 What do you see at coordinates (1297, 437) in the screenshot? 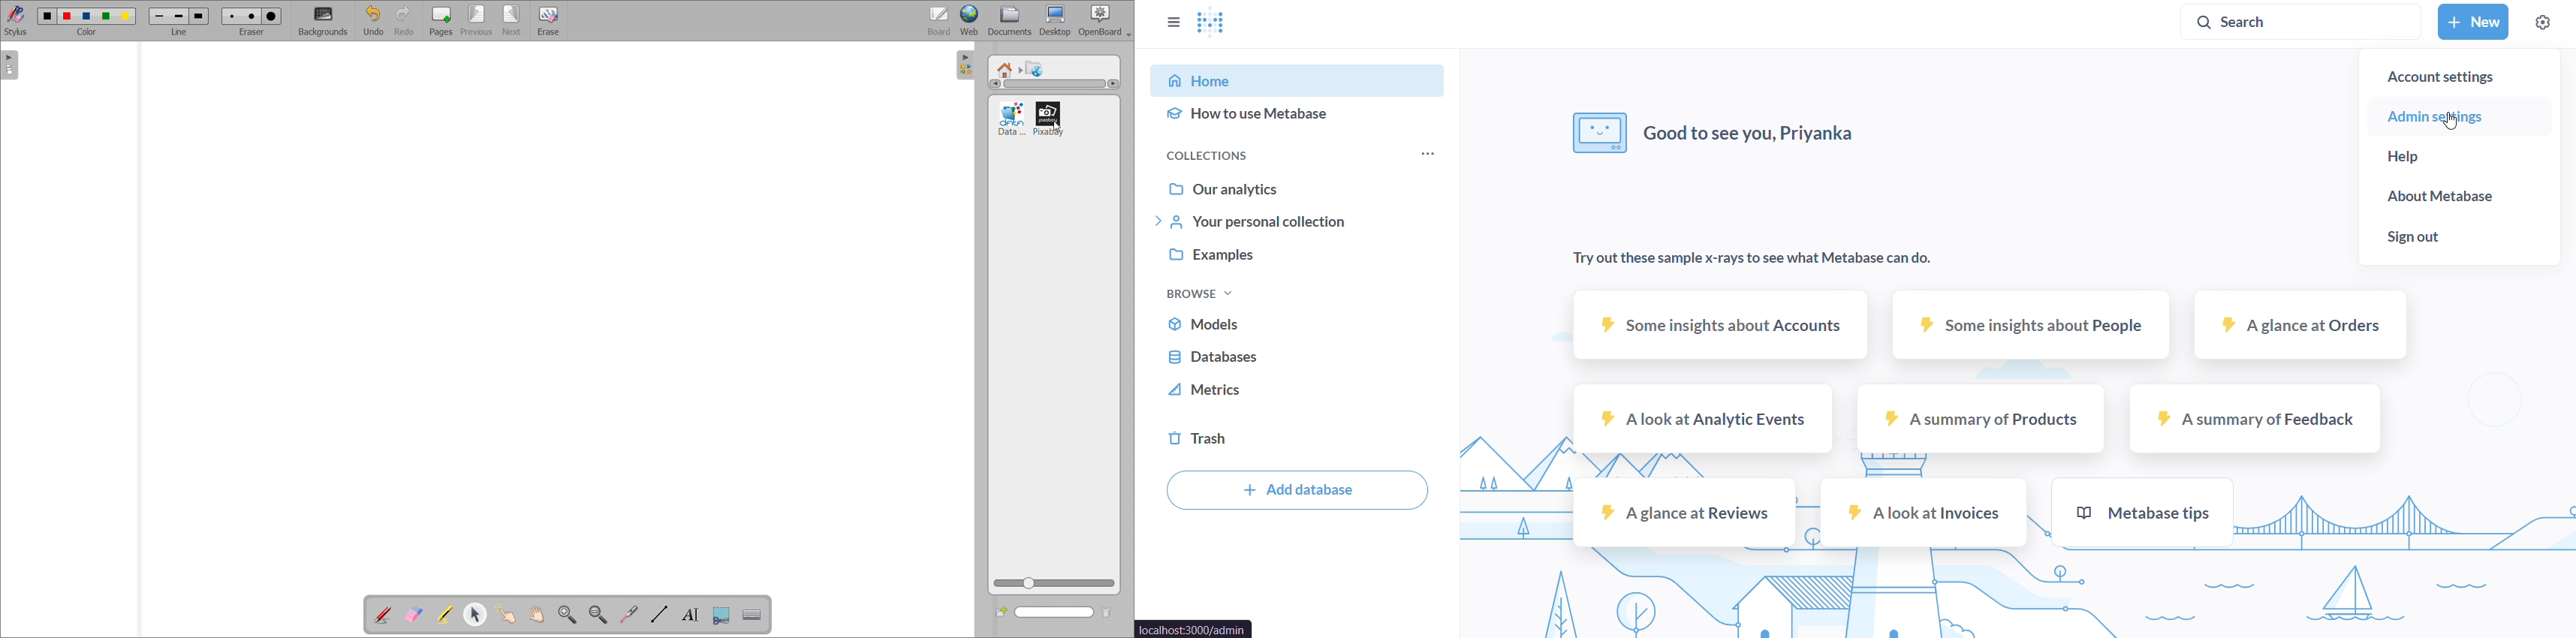
I see `trash` at bounding box center [1297, 437].